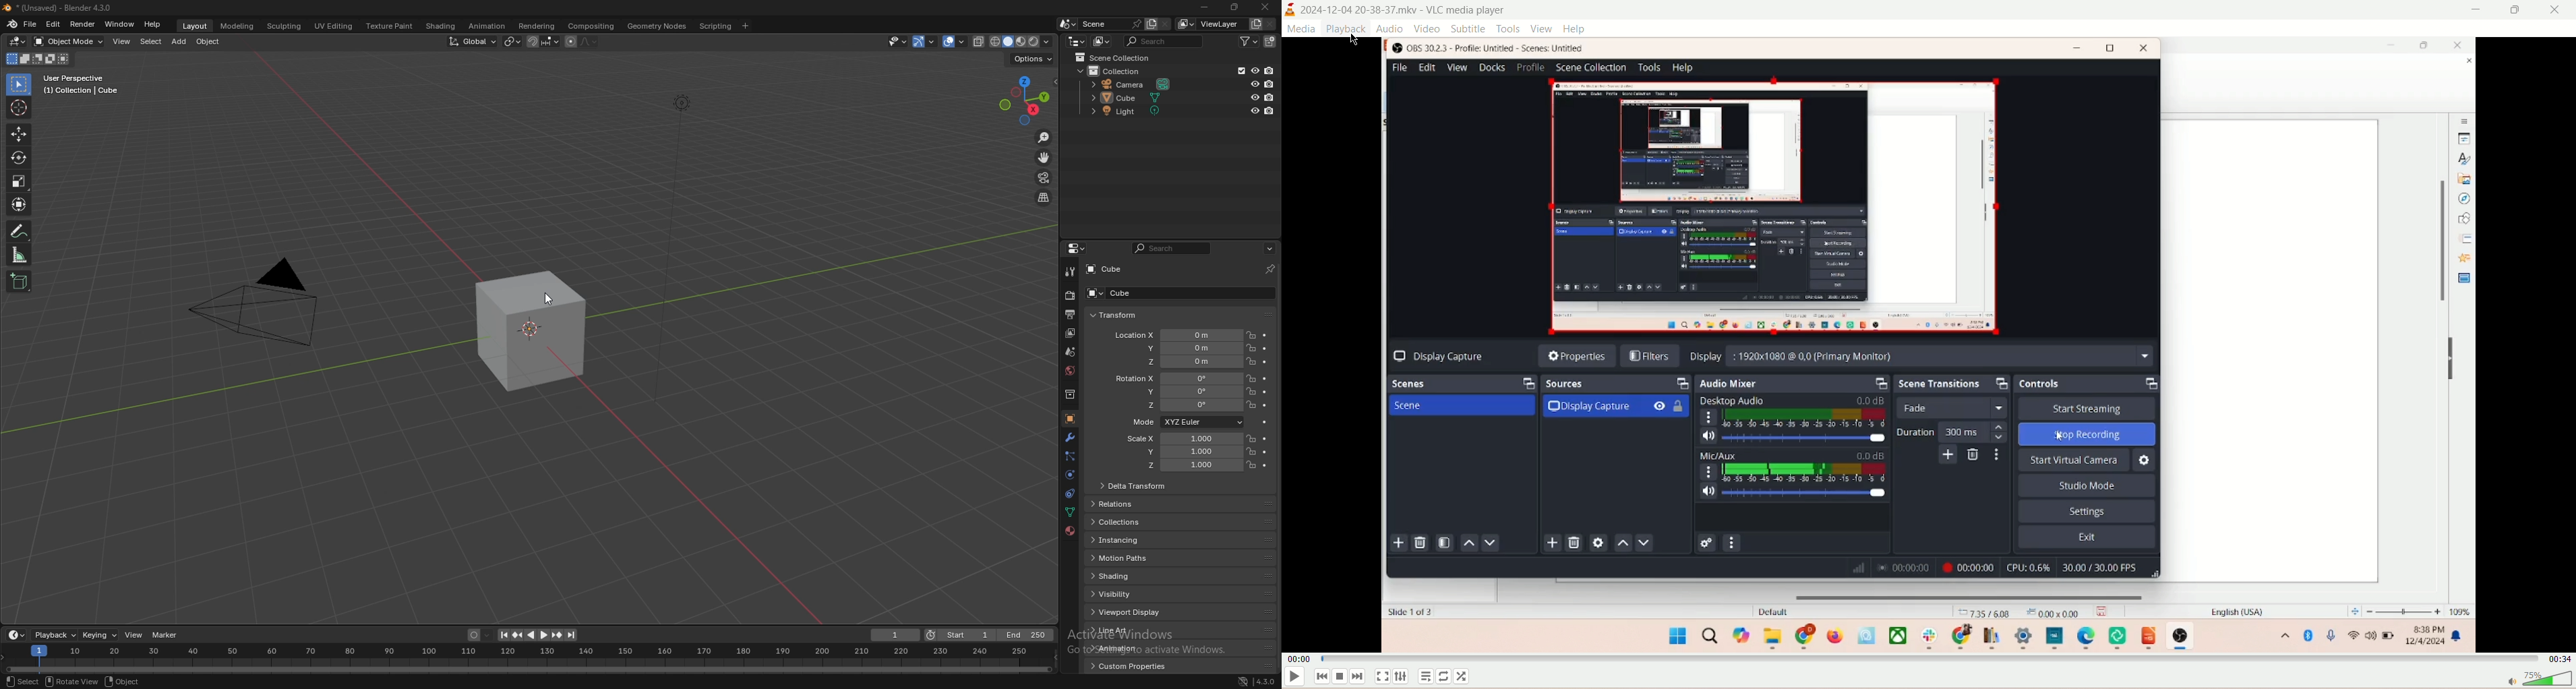 This screenshot has width=2576, height=700. I want to click on video, so click(1427, 29).